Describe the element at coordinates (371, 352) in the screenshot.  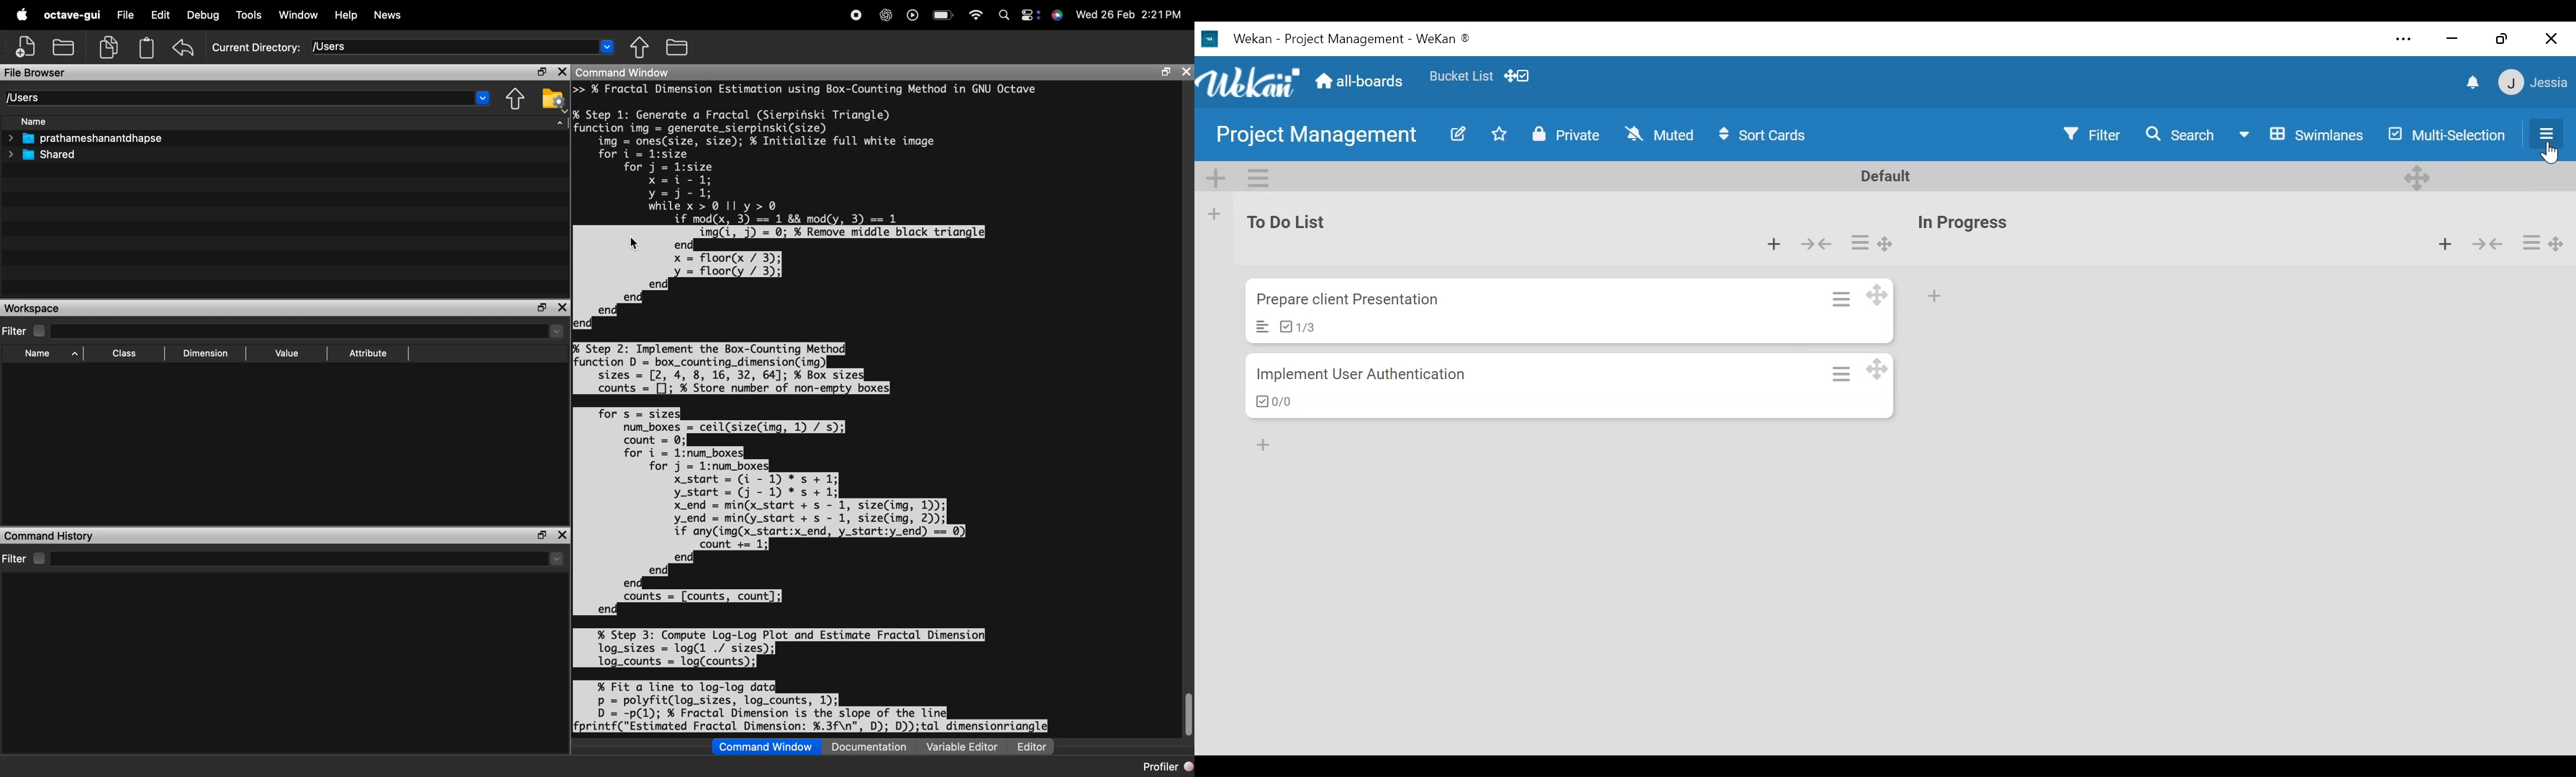
I see `Attribute` at that location.